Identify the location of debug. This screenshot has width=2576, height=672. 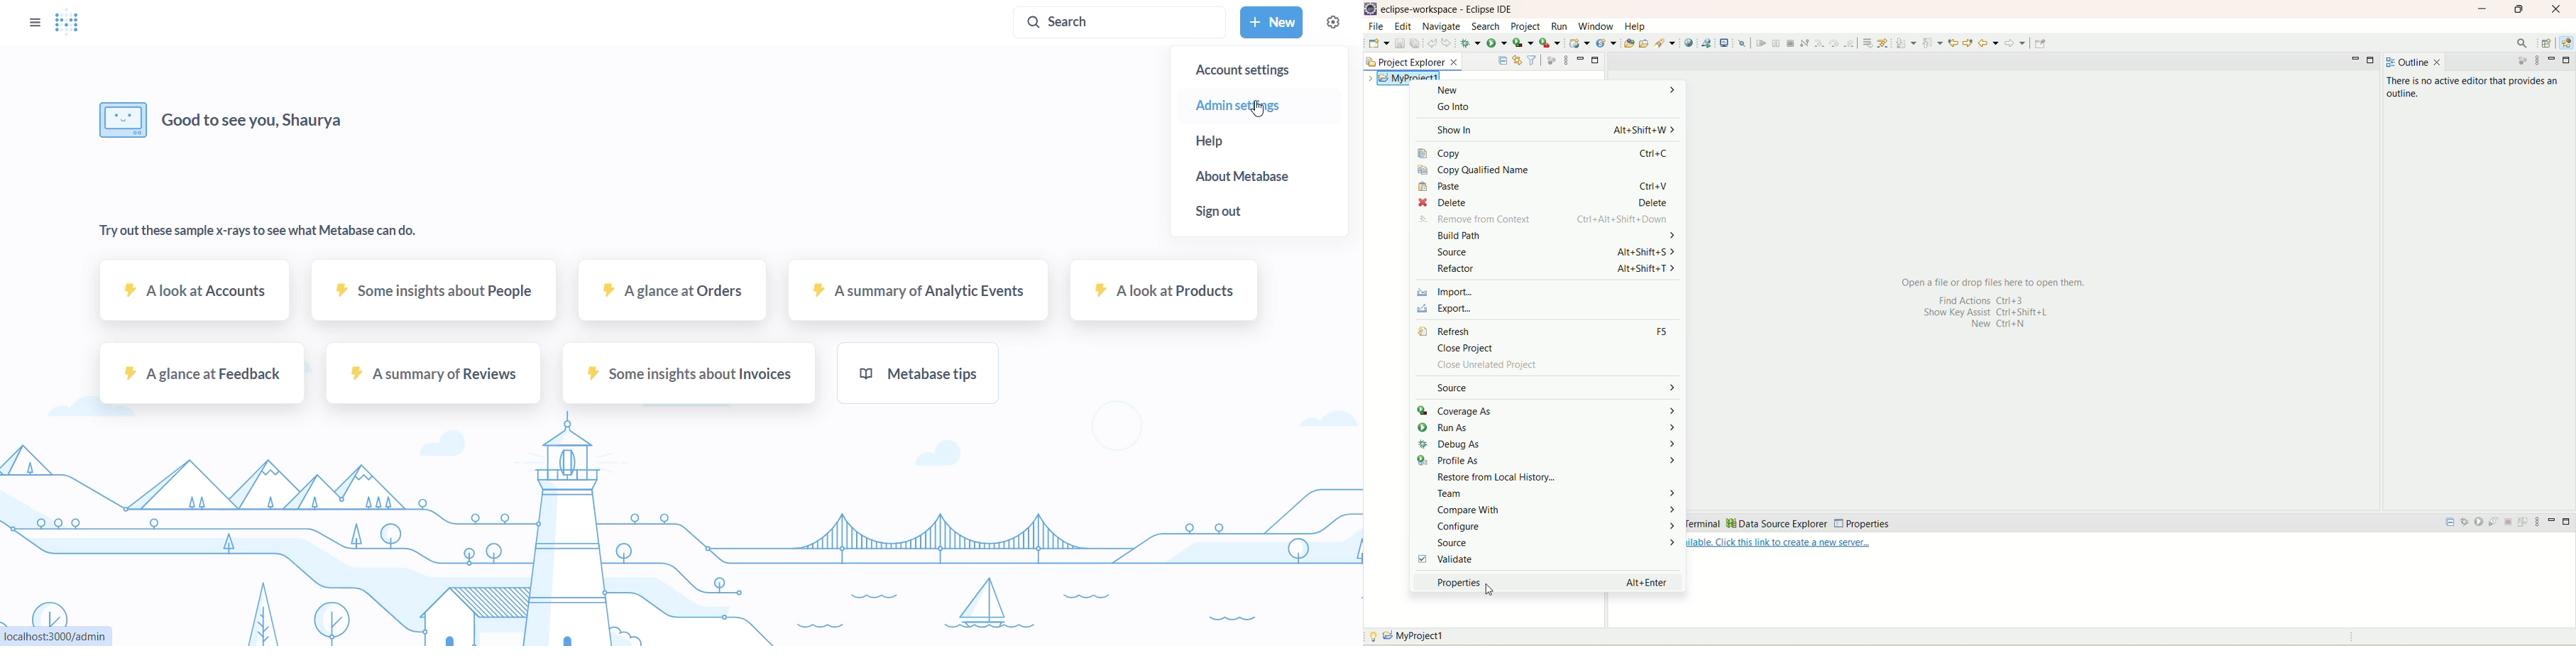
(1472, 43).